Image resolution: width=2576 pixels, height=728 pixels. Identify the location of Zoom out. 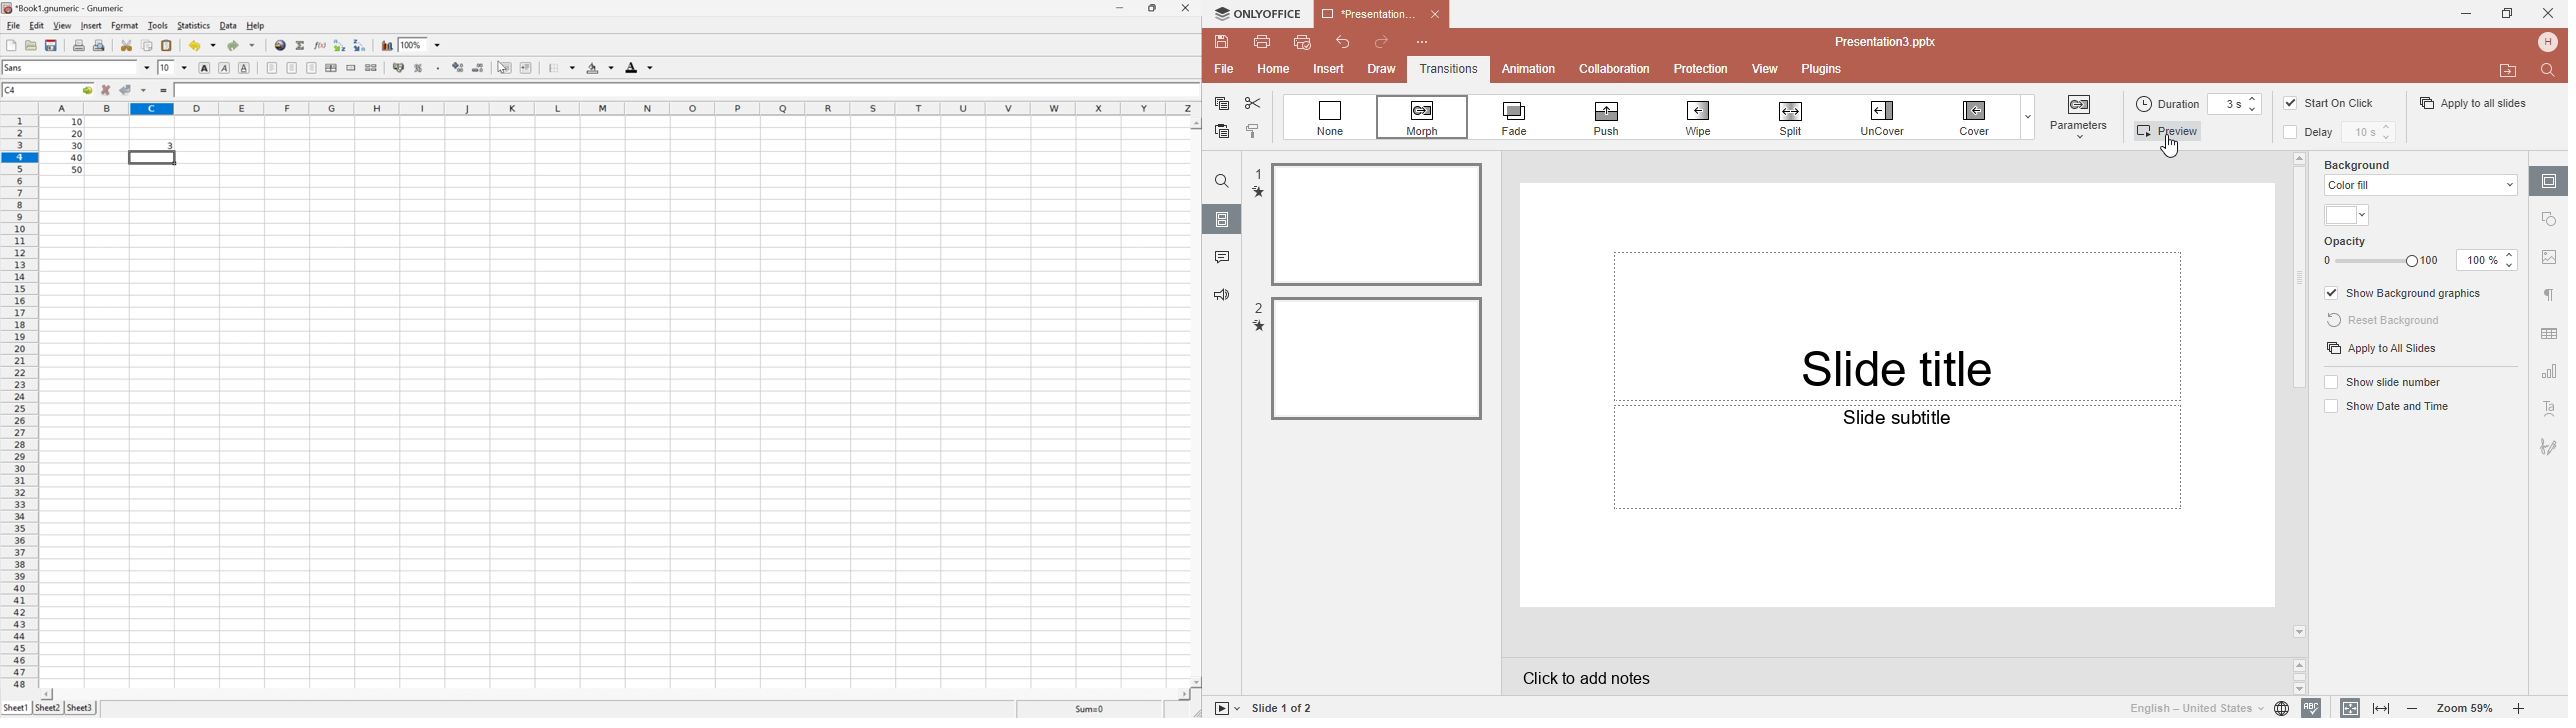
(2417, 710).